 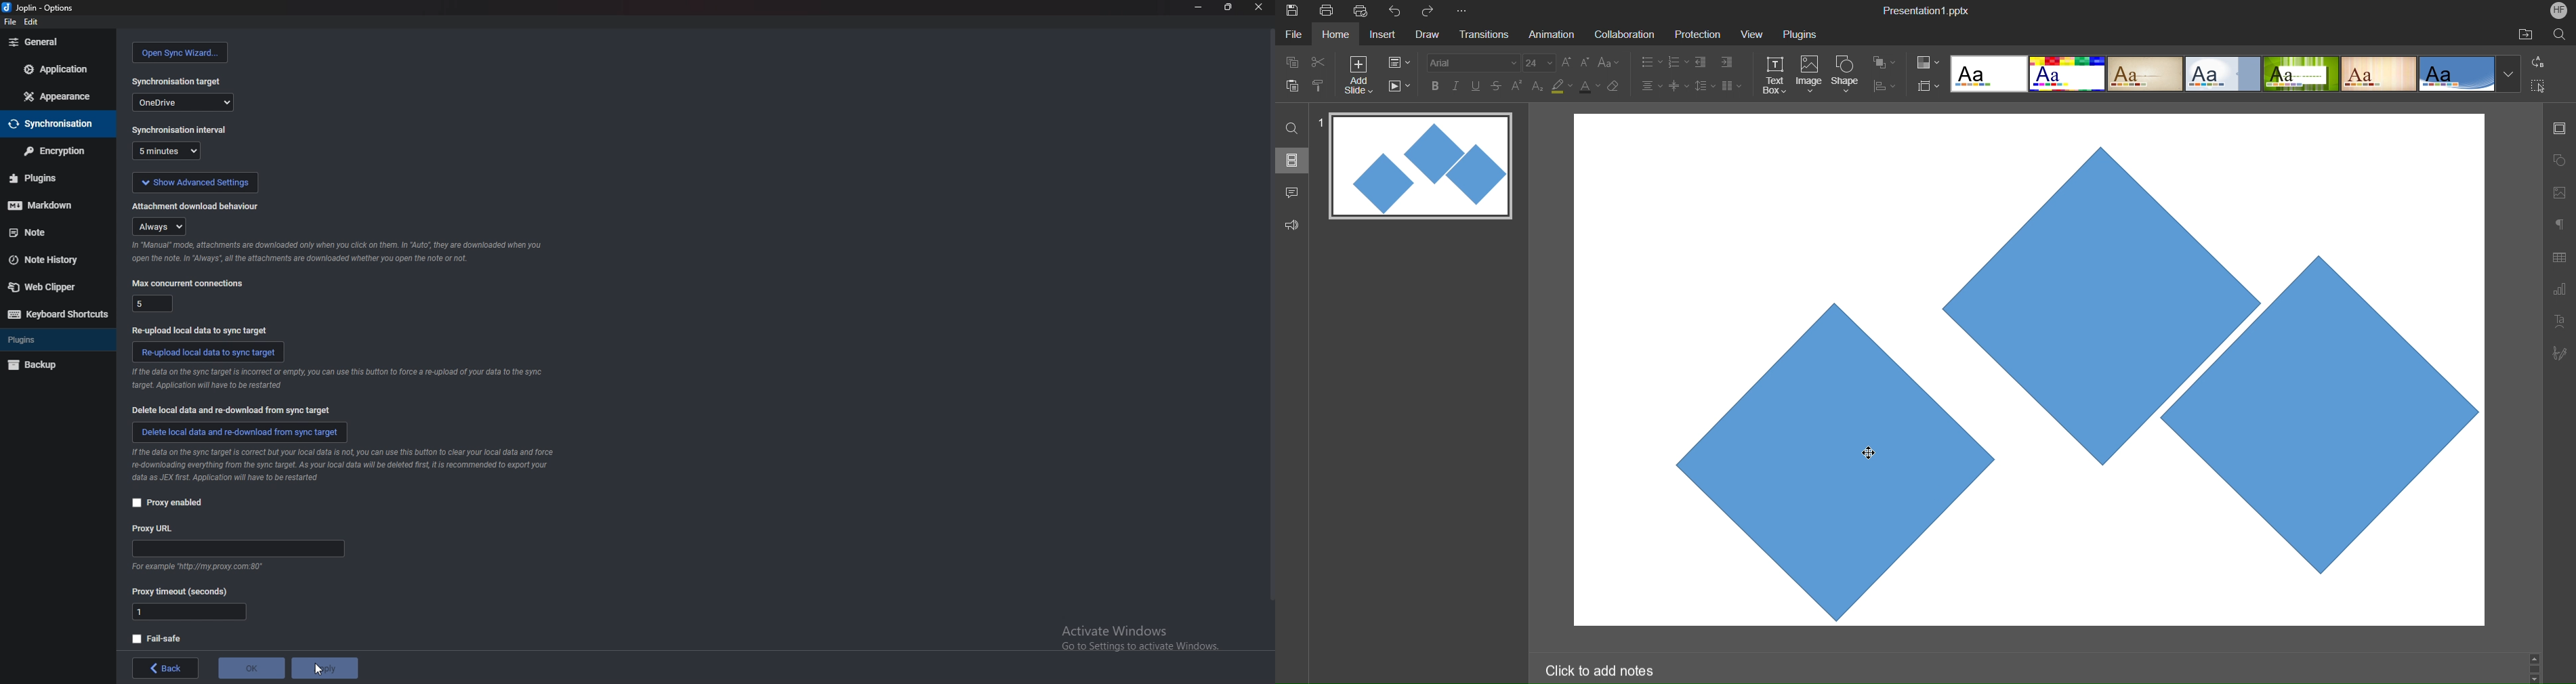 I want to click on Decrease Font, so click(x=1585, y=62).